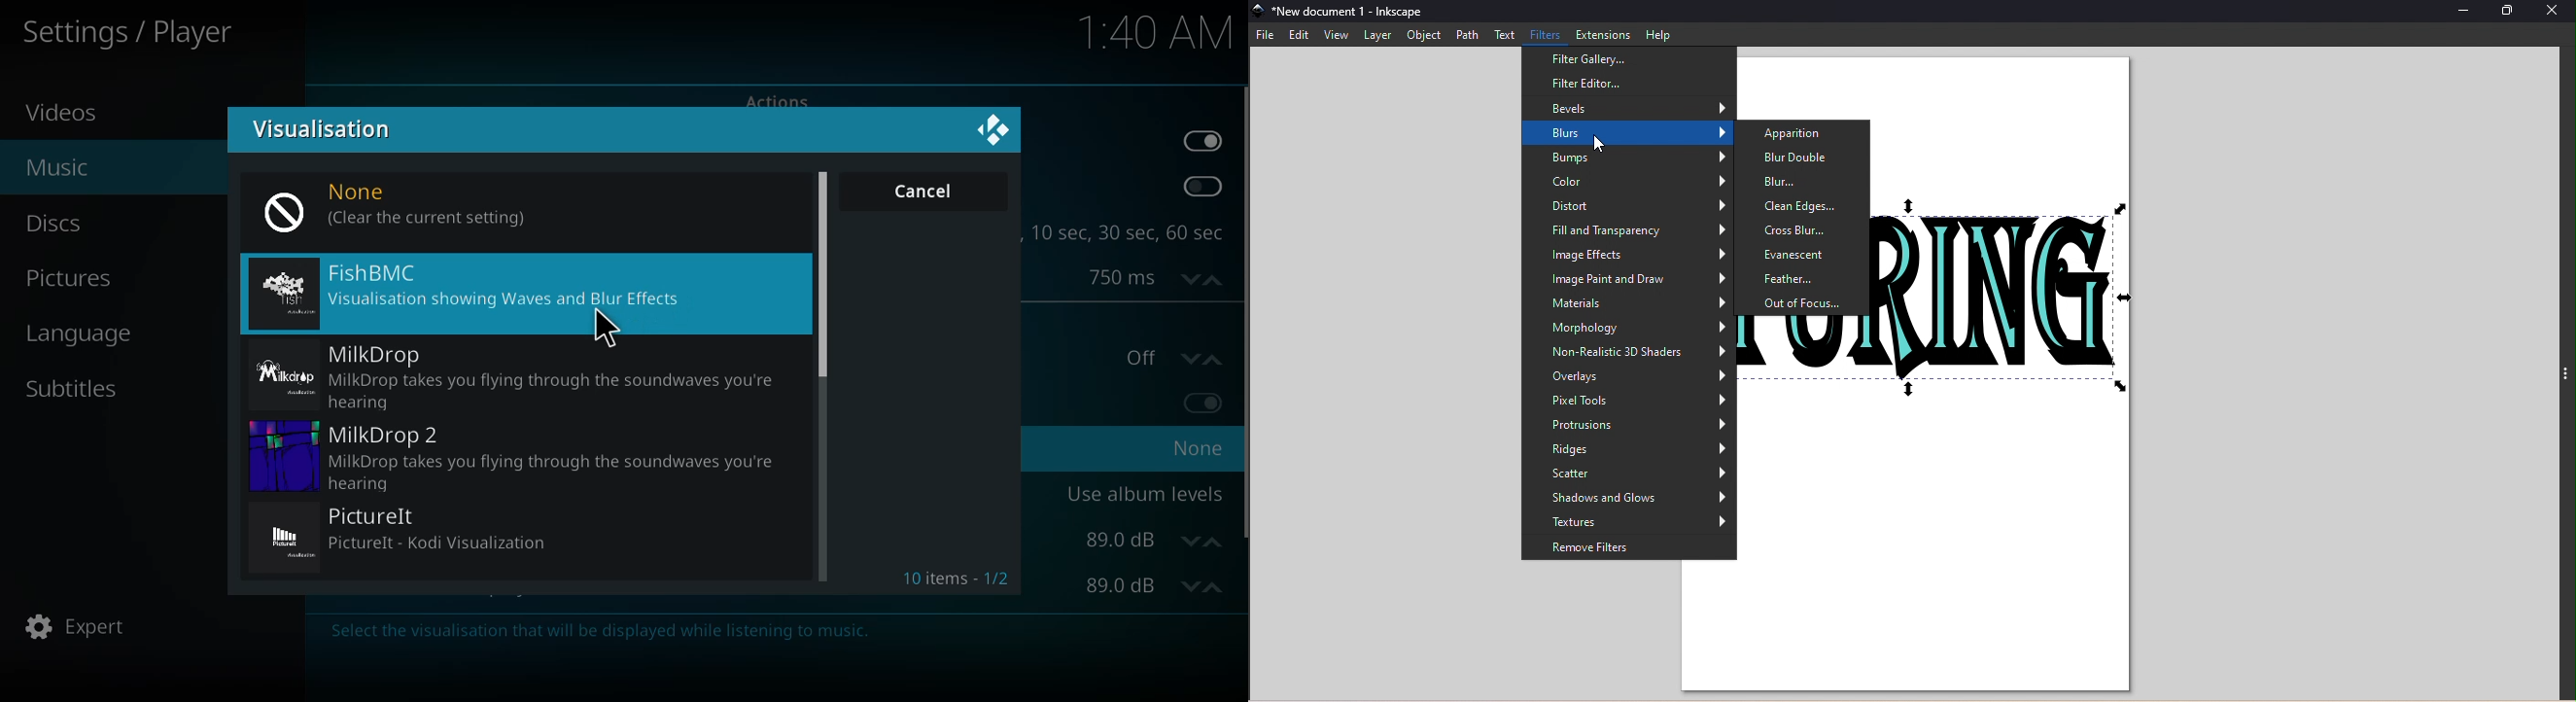 This screenshot has width=2576, height=728. Describe the element at coordinates (588, 632) in the screenshot. I see `info` at that location.